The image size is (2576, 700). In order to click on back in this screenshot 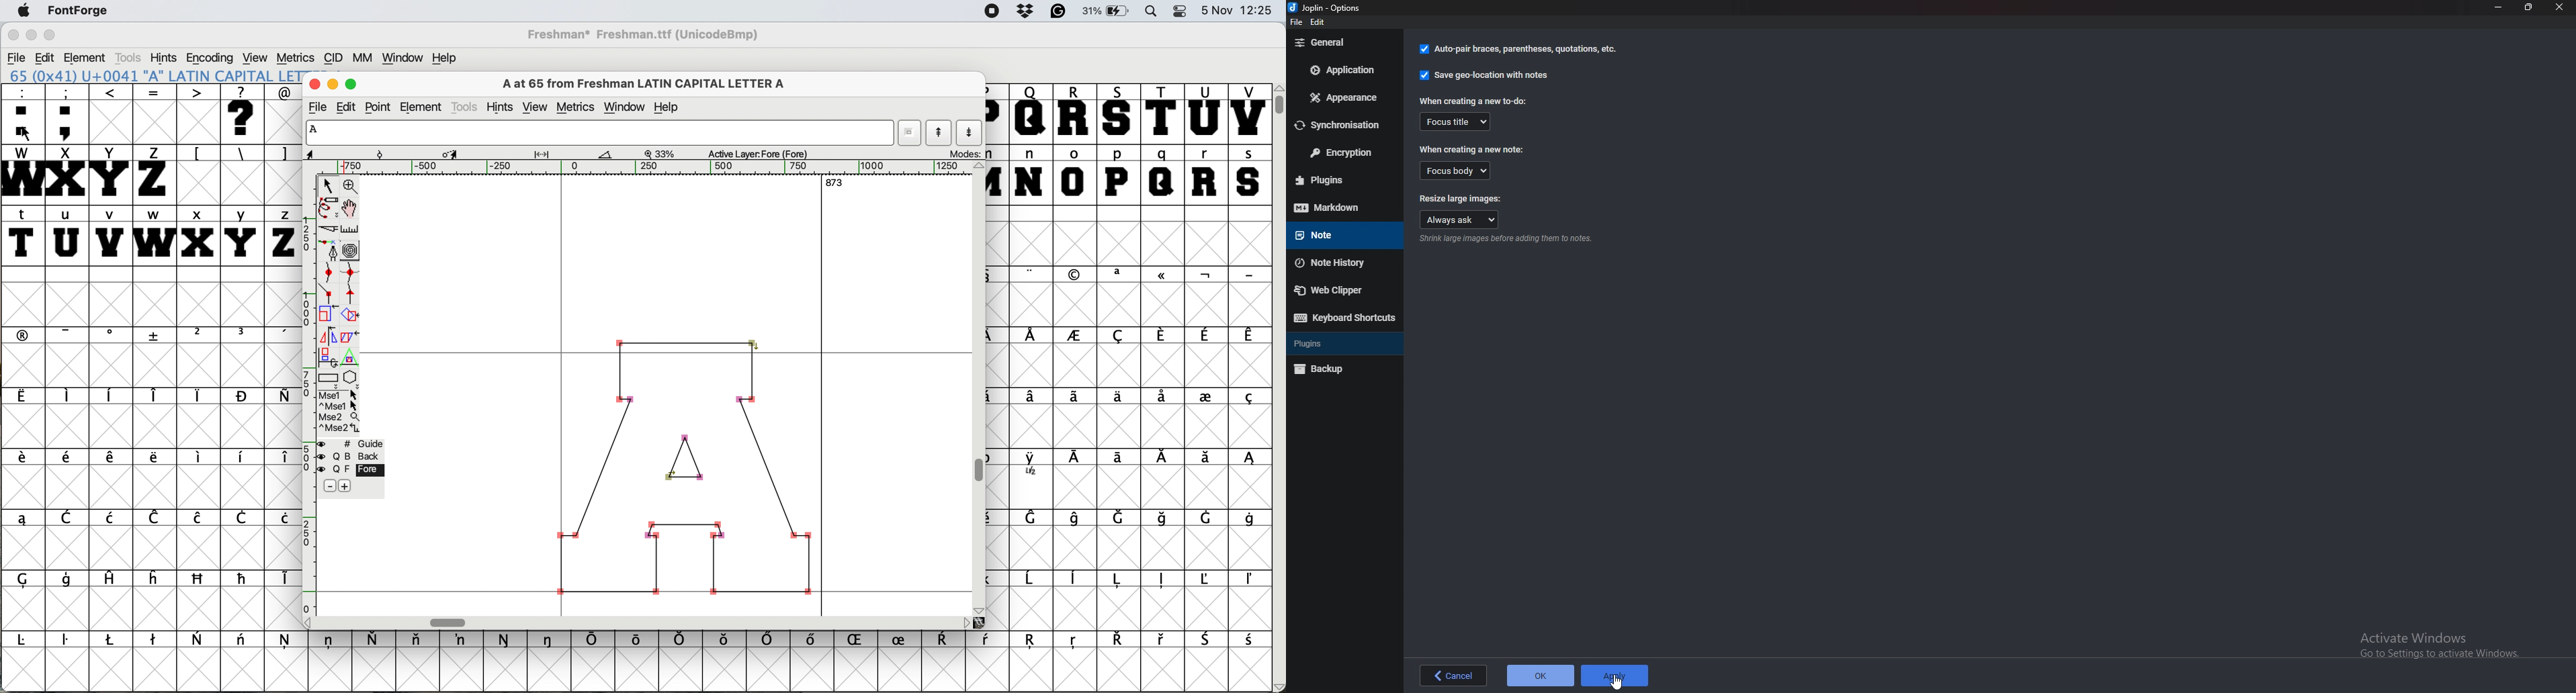, I will do `click(1452, 676)`.